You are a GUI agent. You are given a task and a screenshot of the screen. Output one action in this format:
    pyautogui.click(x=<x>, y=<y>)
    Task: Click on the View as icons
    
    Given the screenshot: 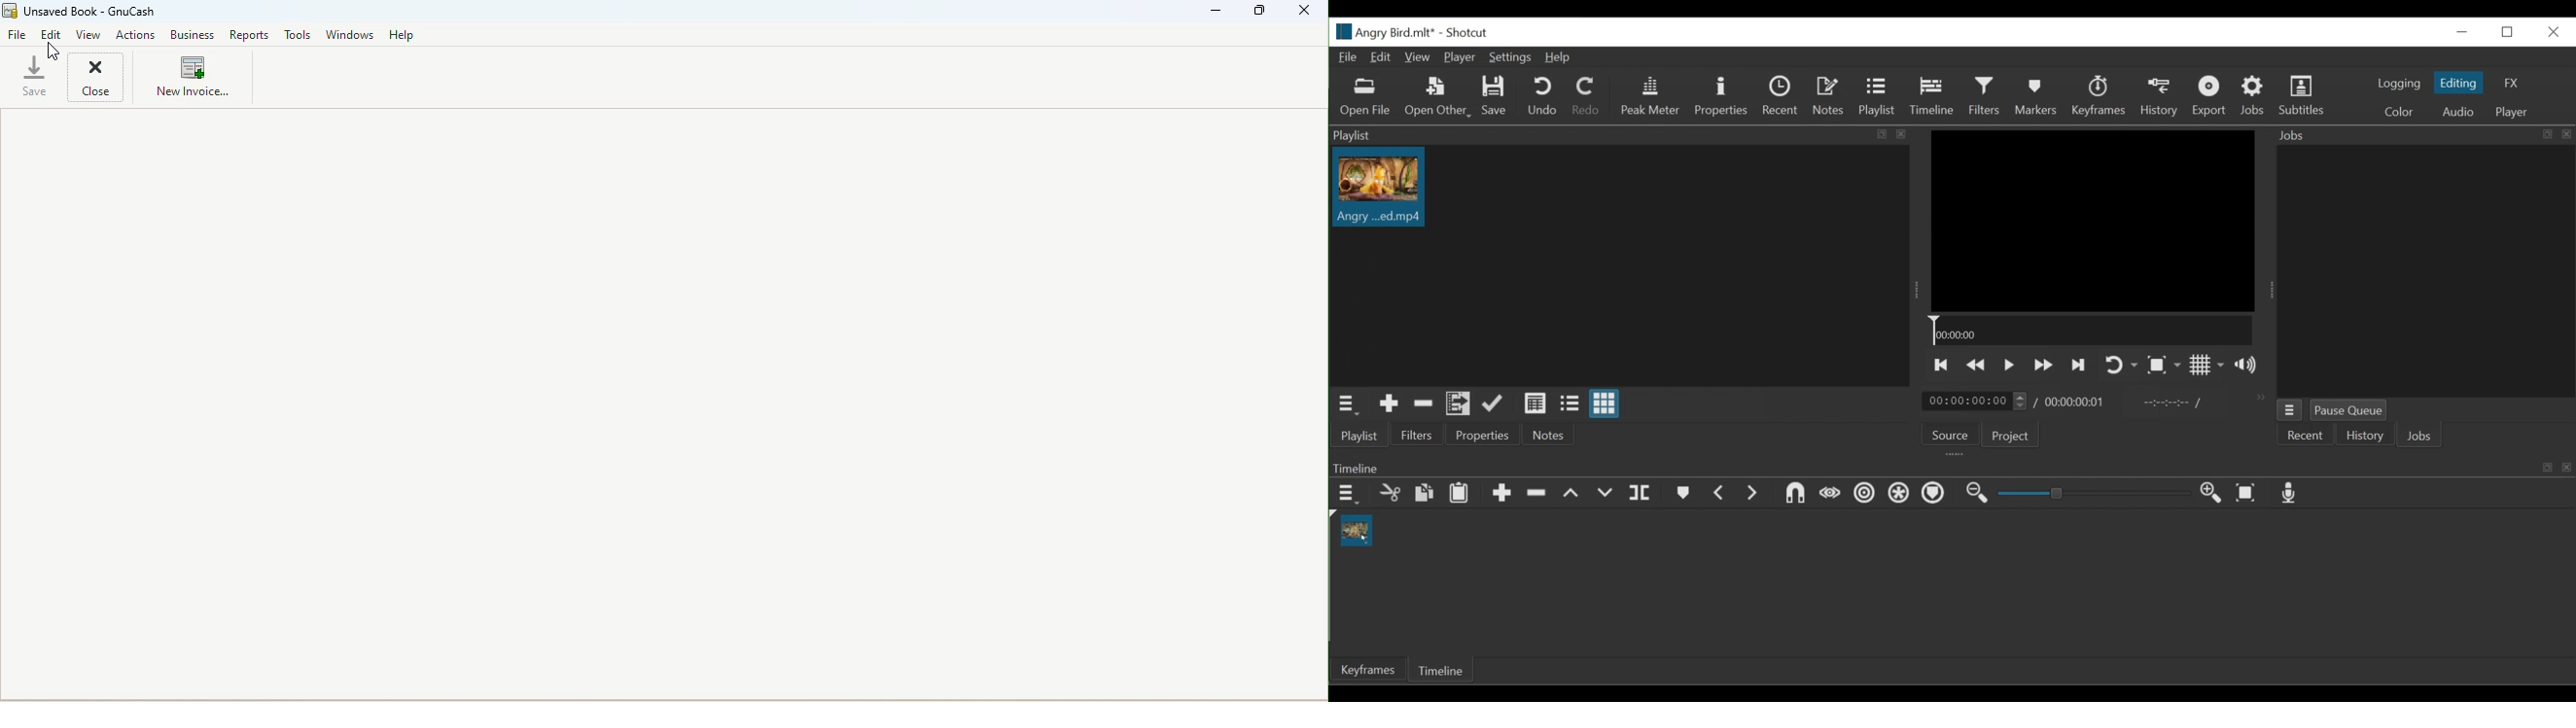 What is the action you would take?
    pyautogui.click(x=1605, y=403)
    